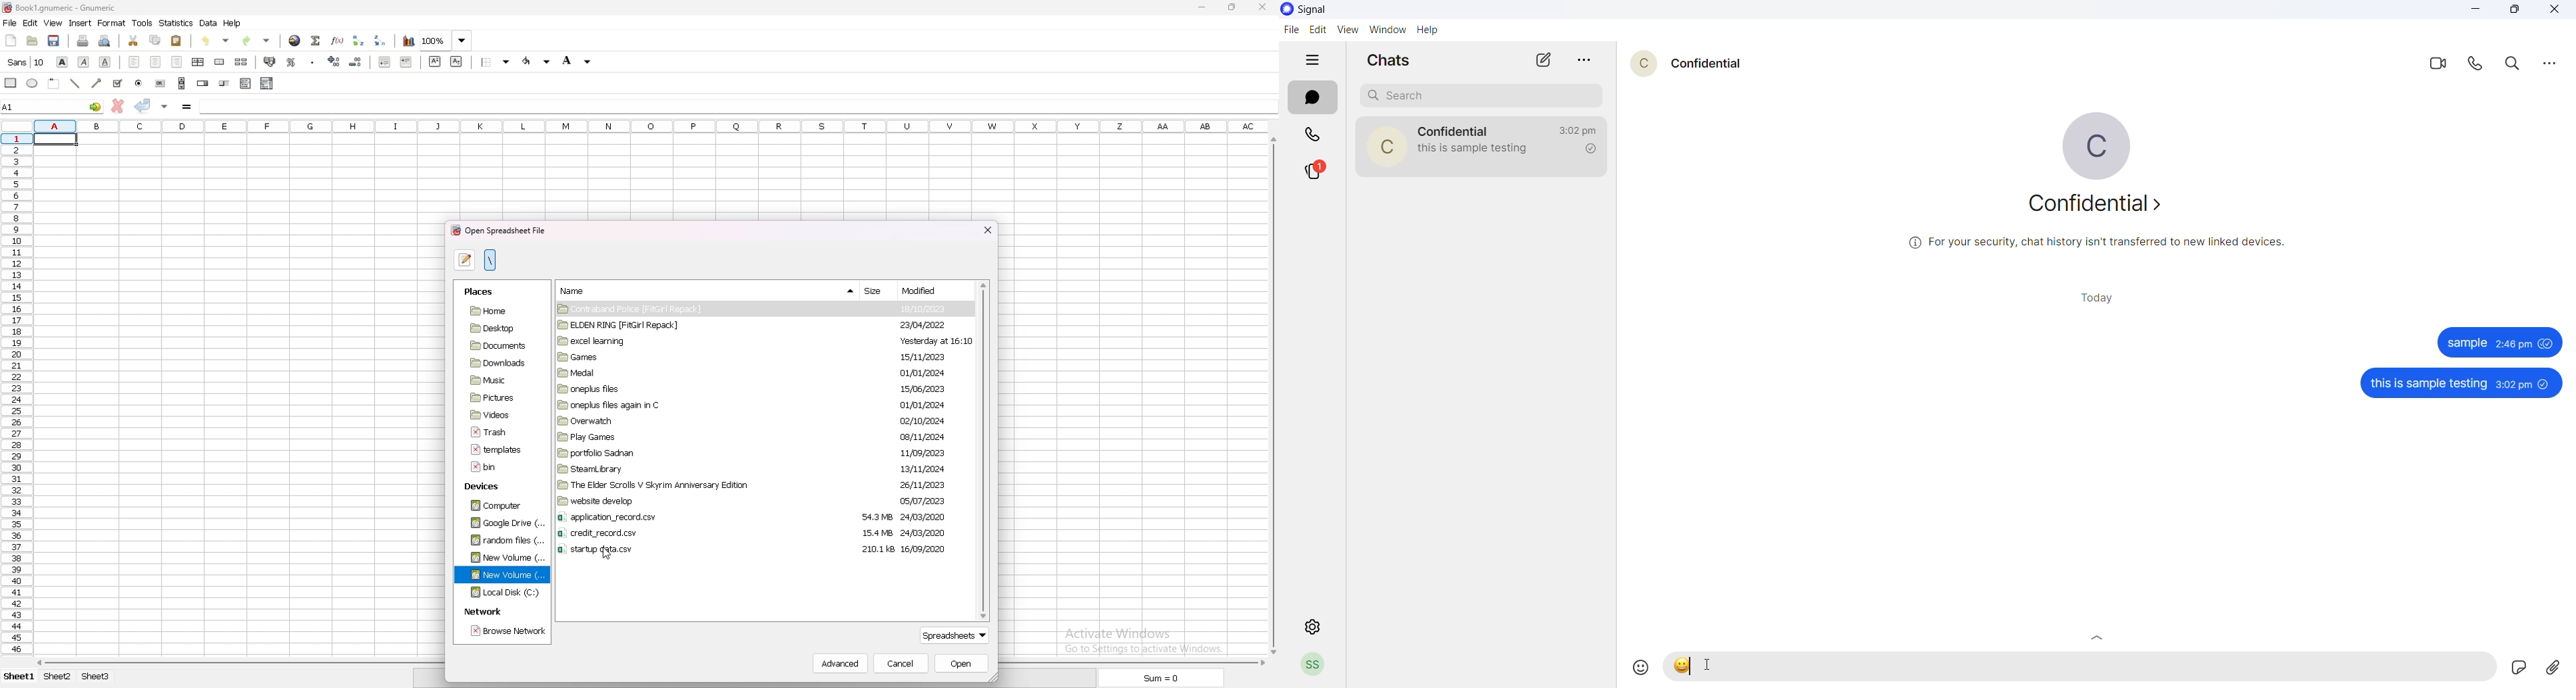  Describe the element at coordinates (1314, 11) in the screenshot. I see `application name and logo` at that location.